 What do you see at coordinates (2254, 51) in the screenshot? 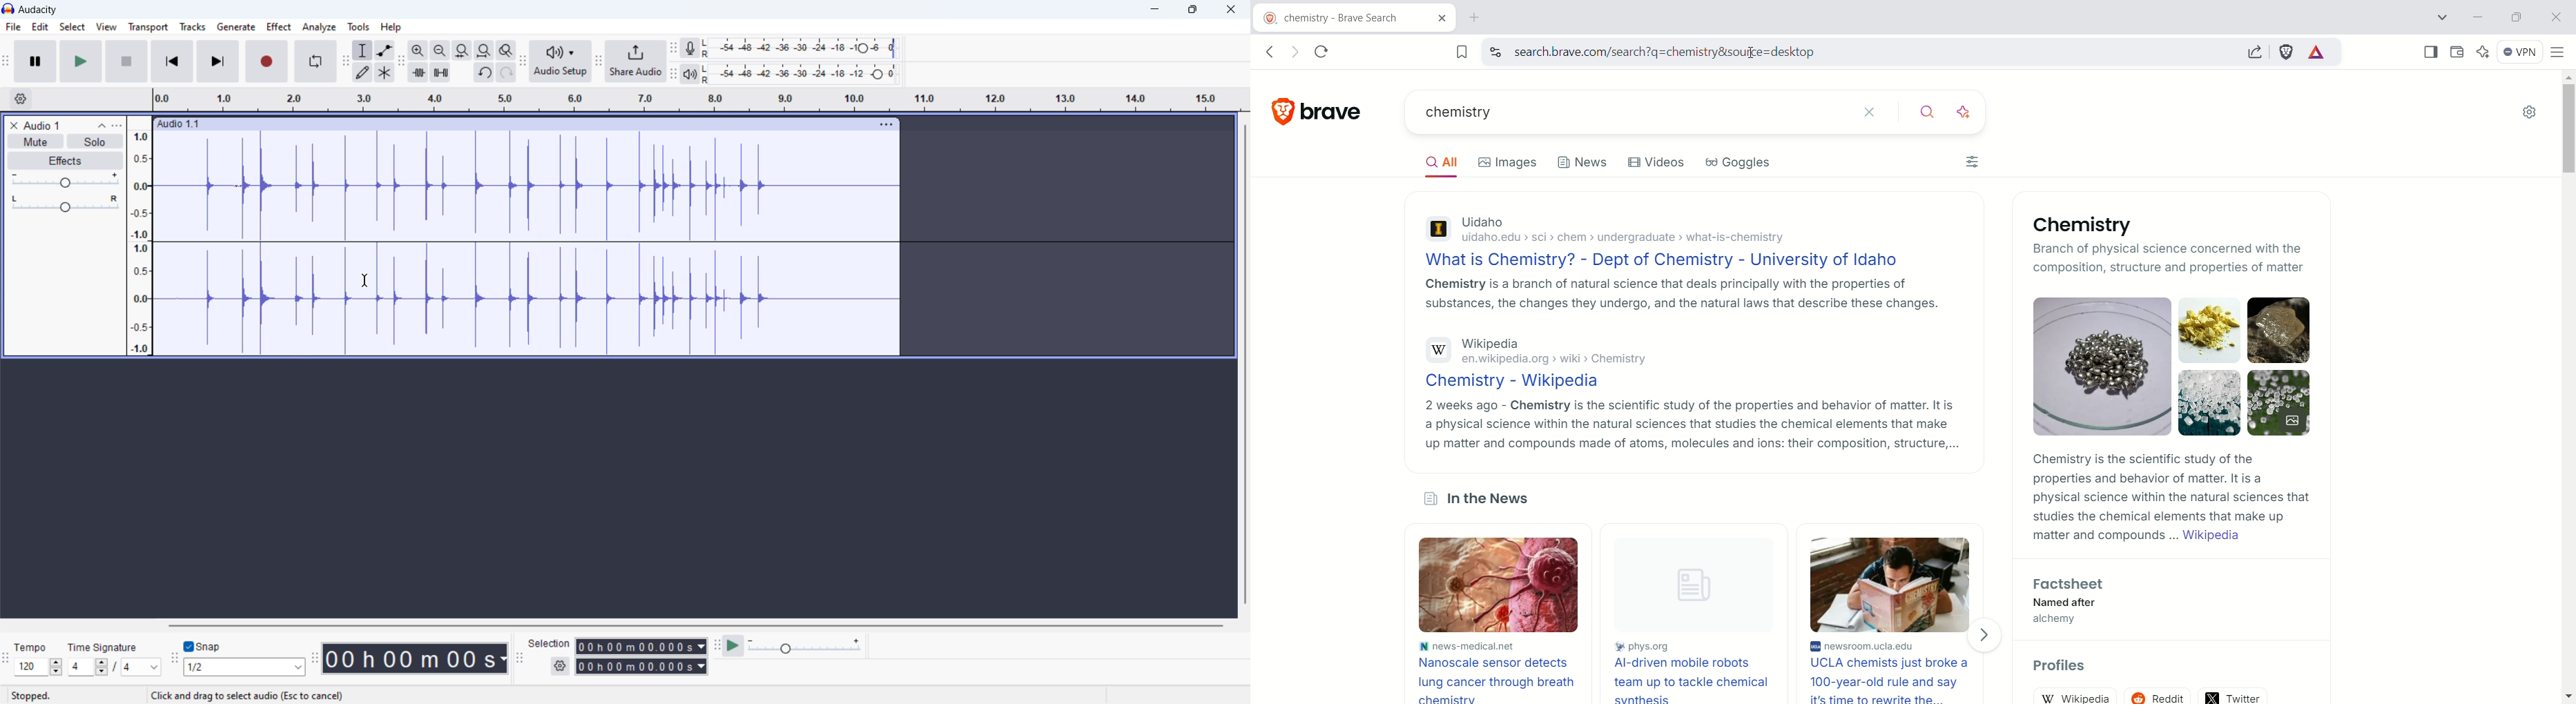
I see `share this page` at bounding box center [2254, 51].